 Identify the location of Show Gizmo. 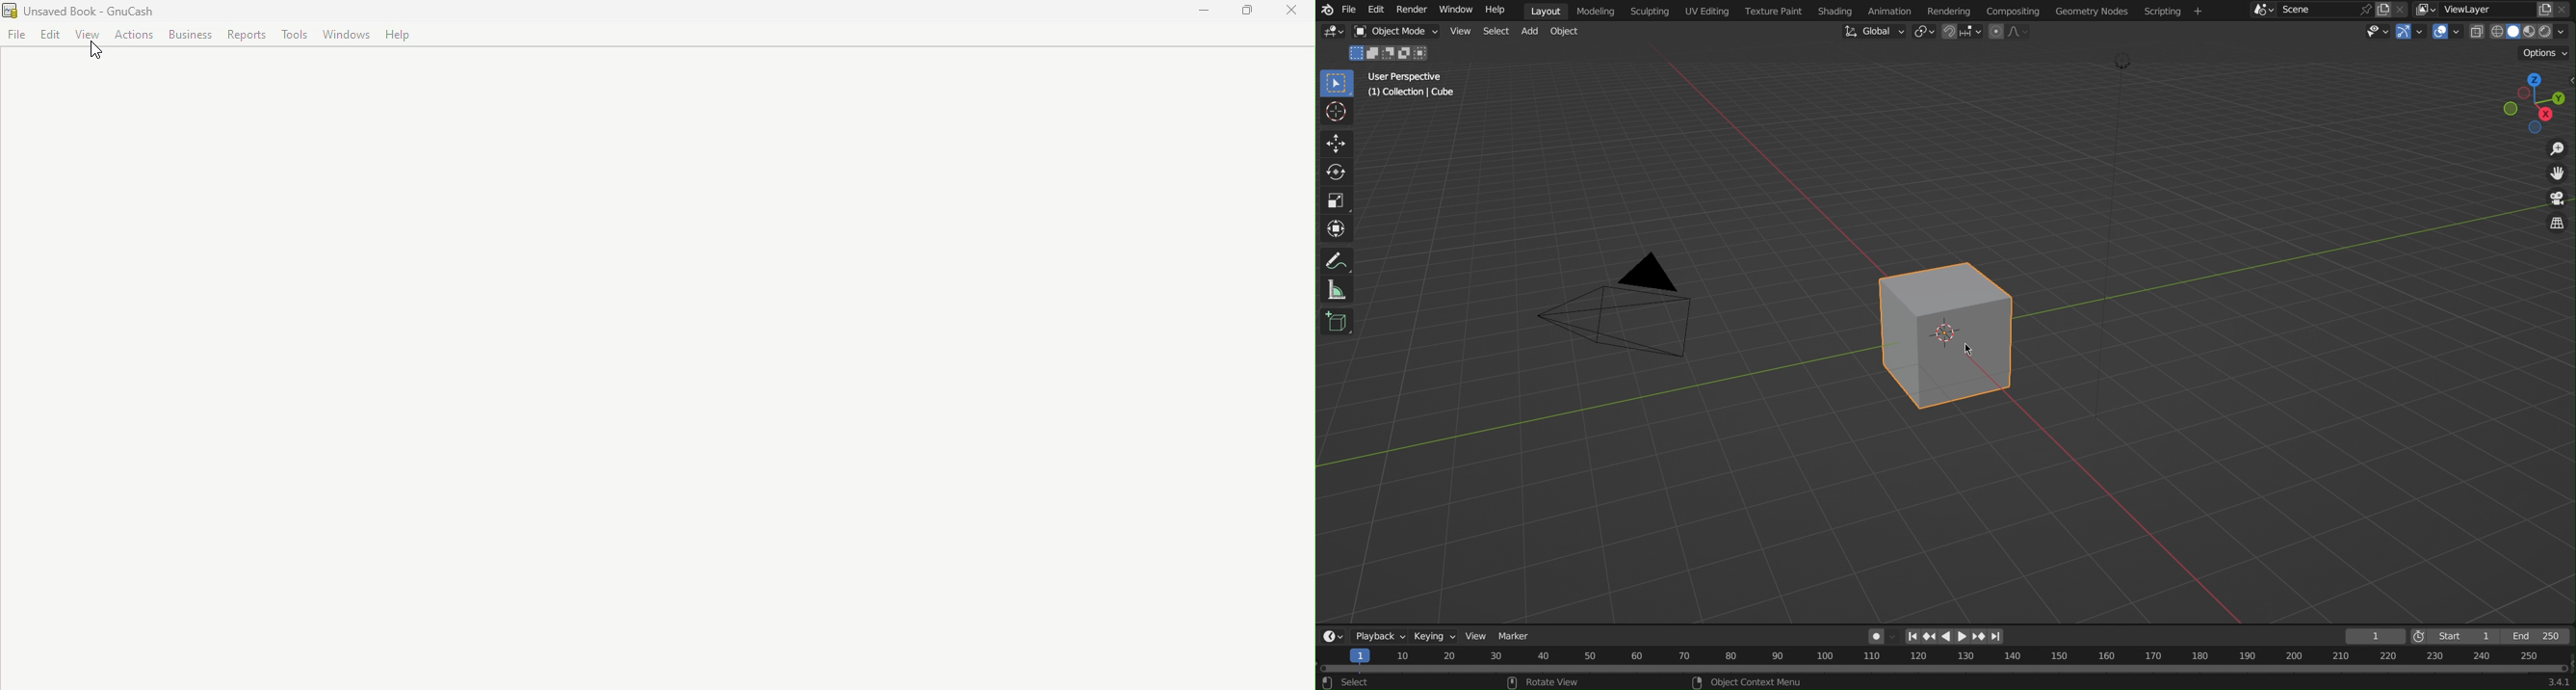
(2412, 34).